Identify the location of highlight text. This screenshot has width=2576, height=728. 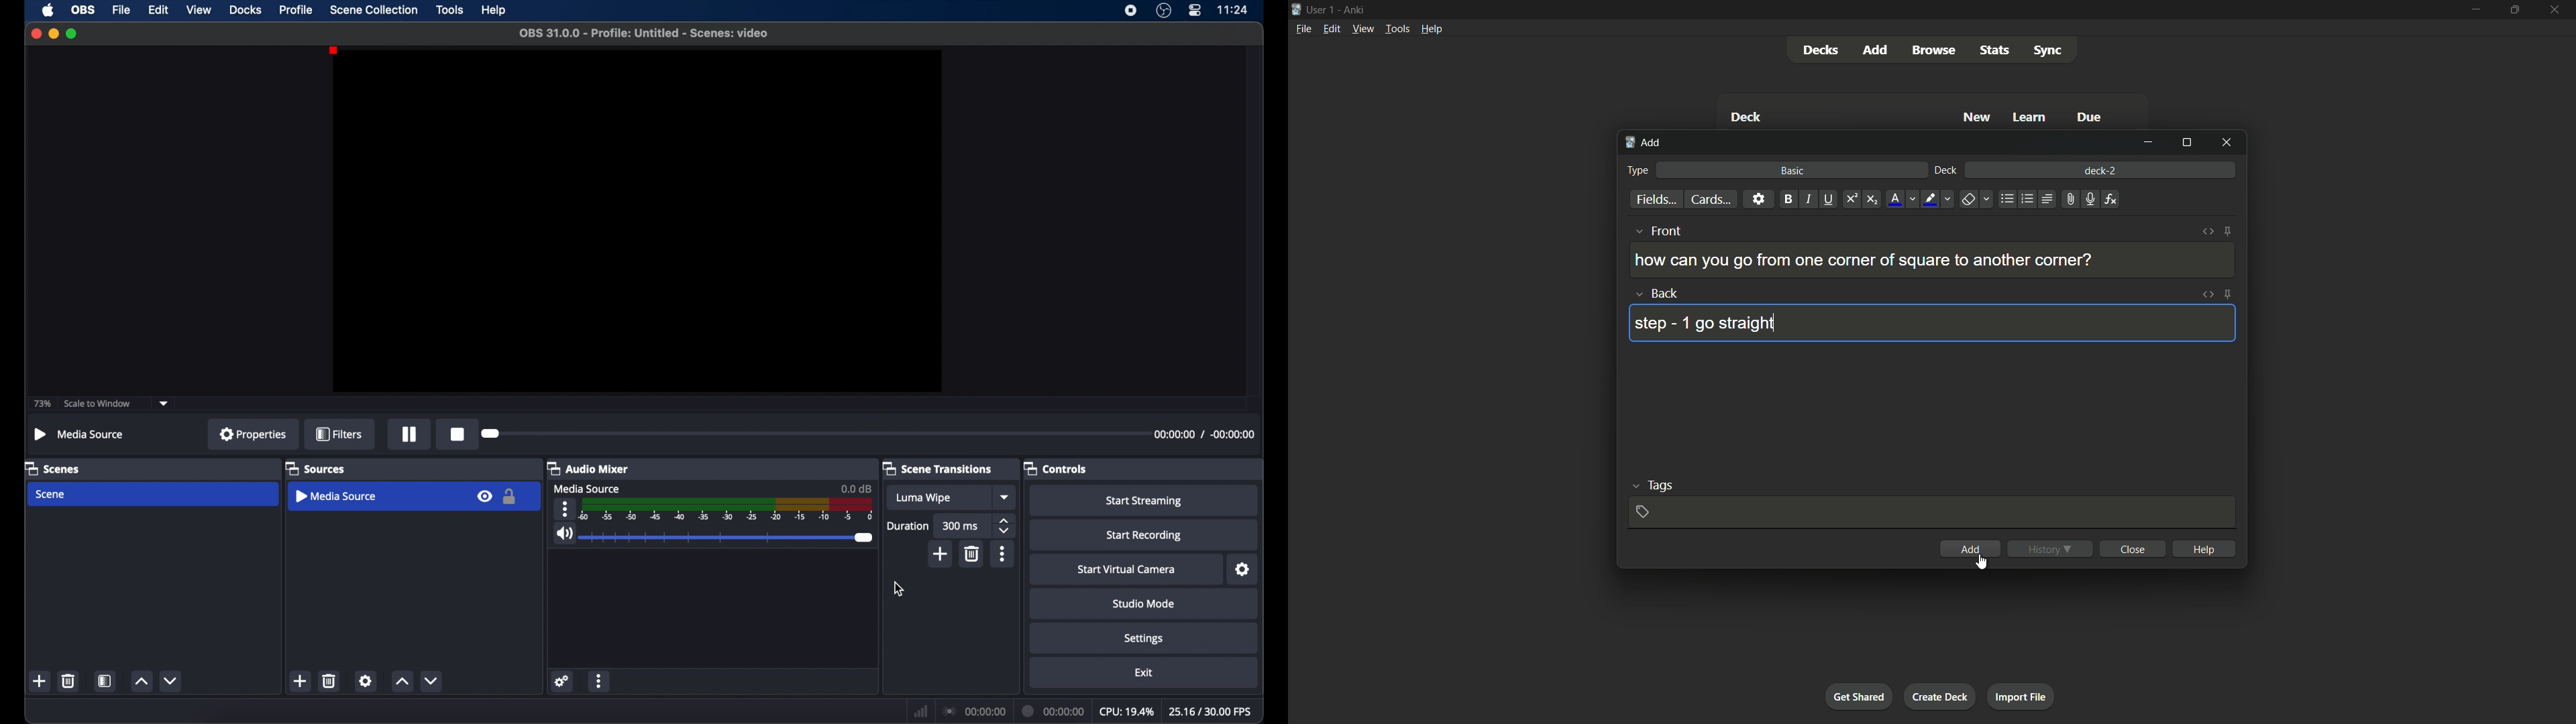
(1938, 200).